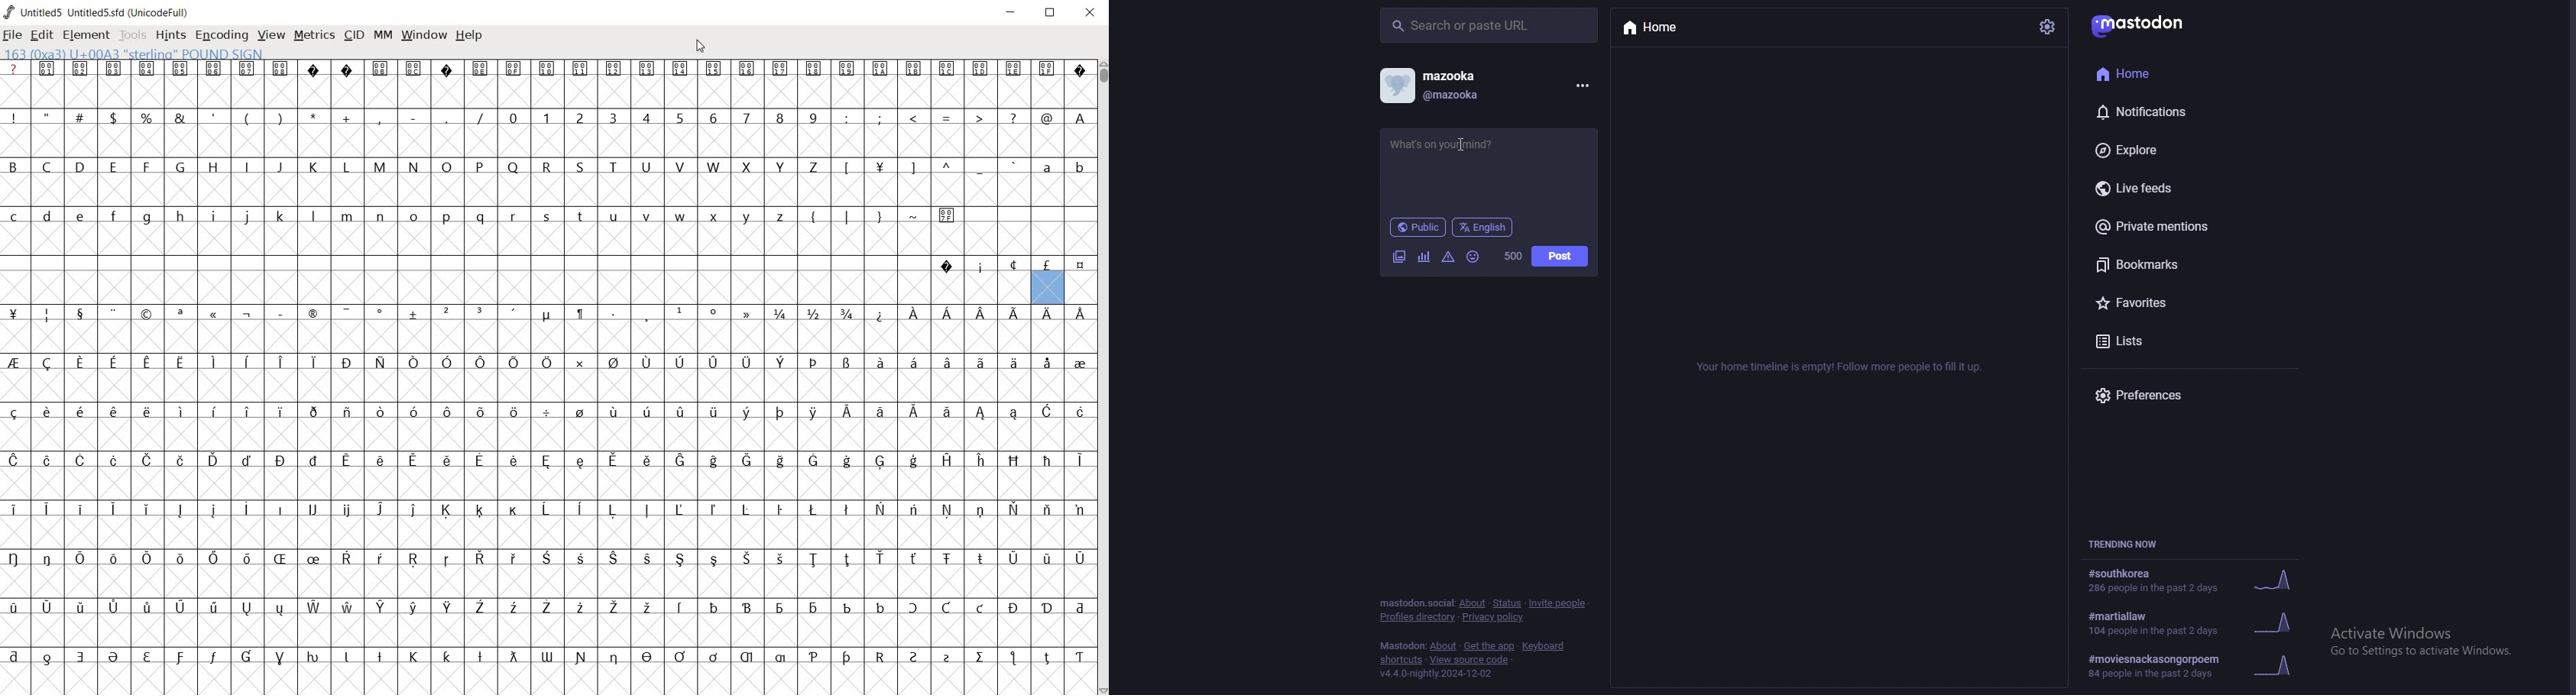 This screenshot has width=2576, height=700. I want to click on Symbol, so click(1047, 510).